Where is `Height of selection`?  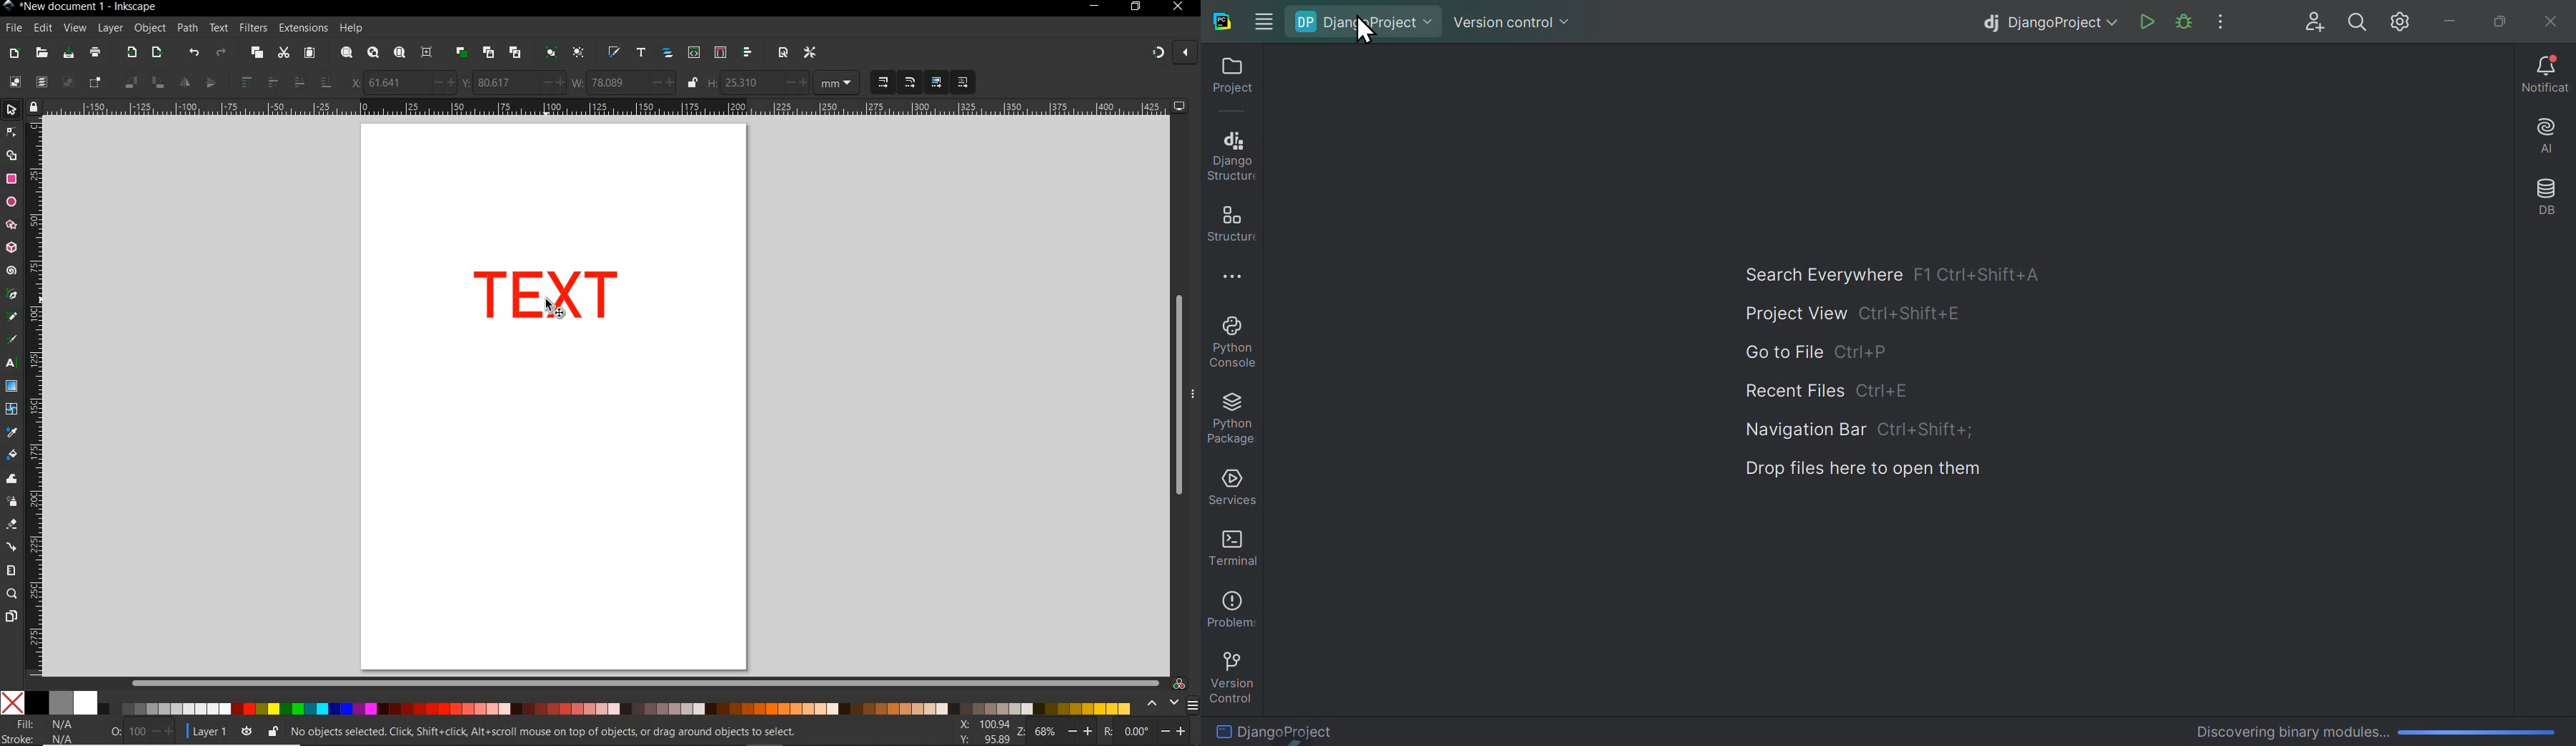 Height of selection is located at coordinates (758, 82).